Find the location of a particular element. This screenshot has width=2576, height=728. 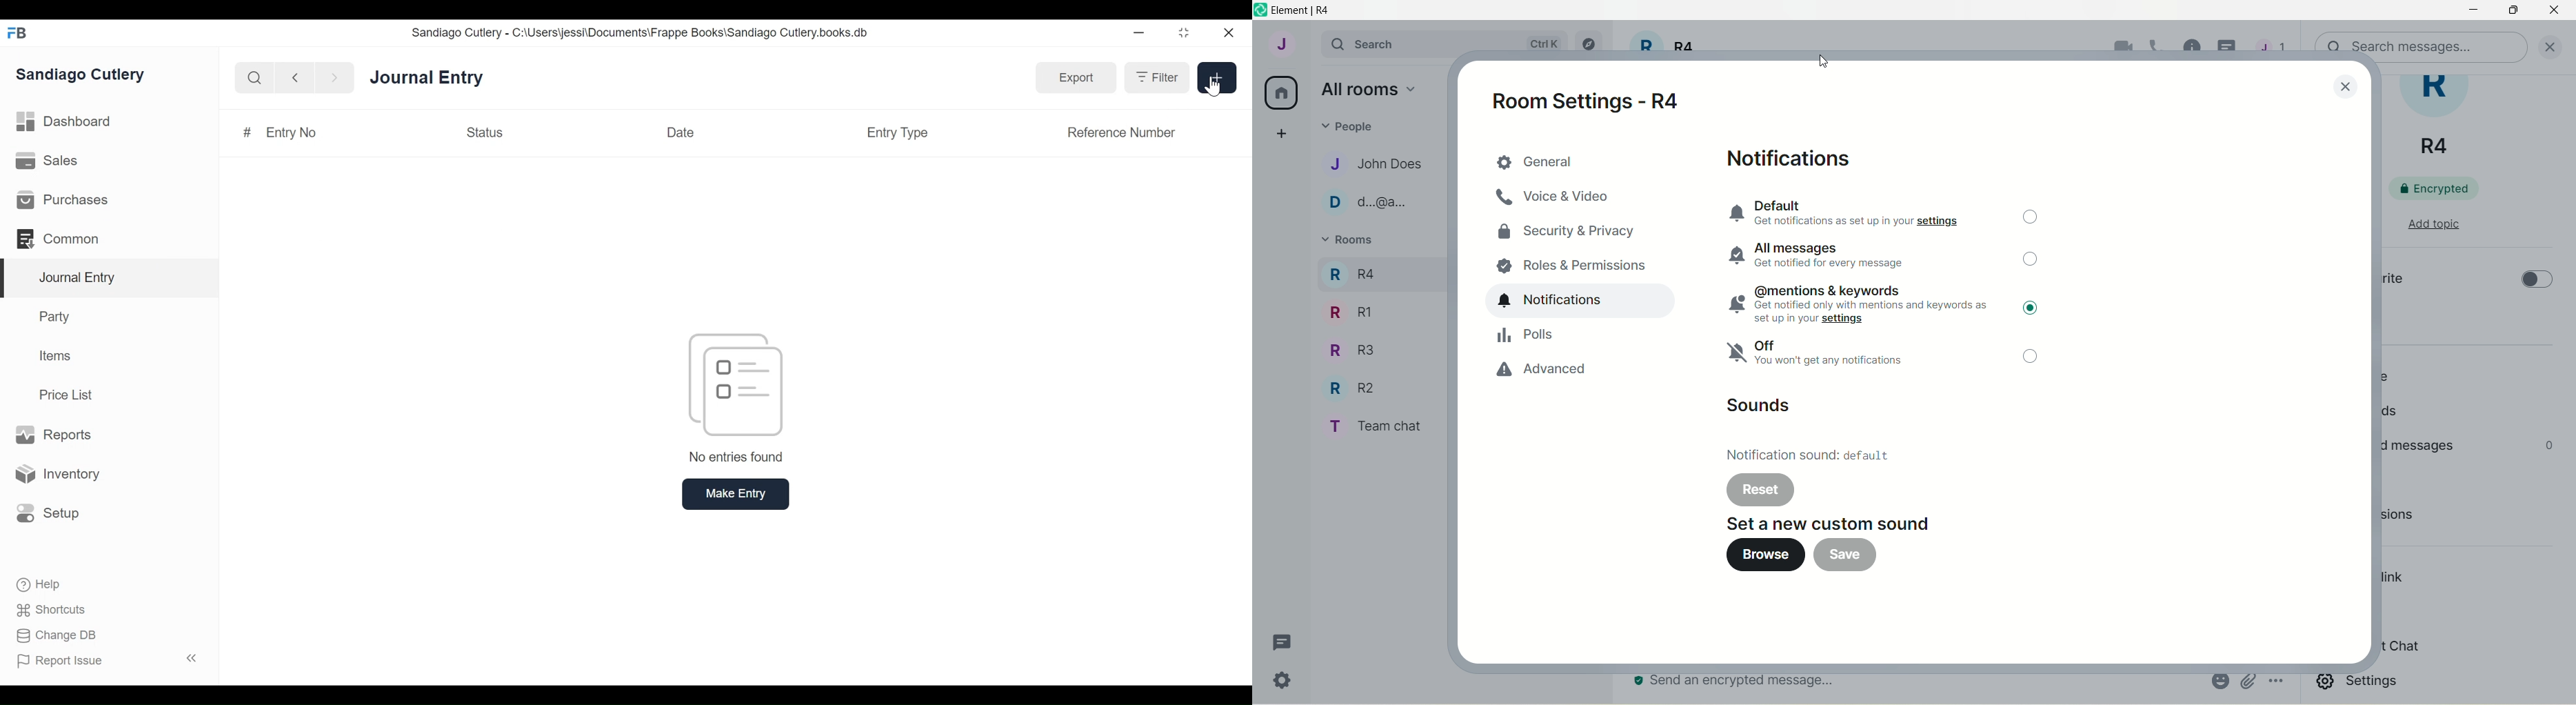

save is located at coordinates (1845, 556).